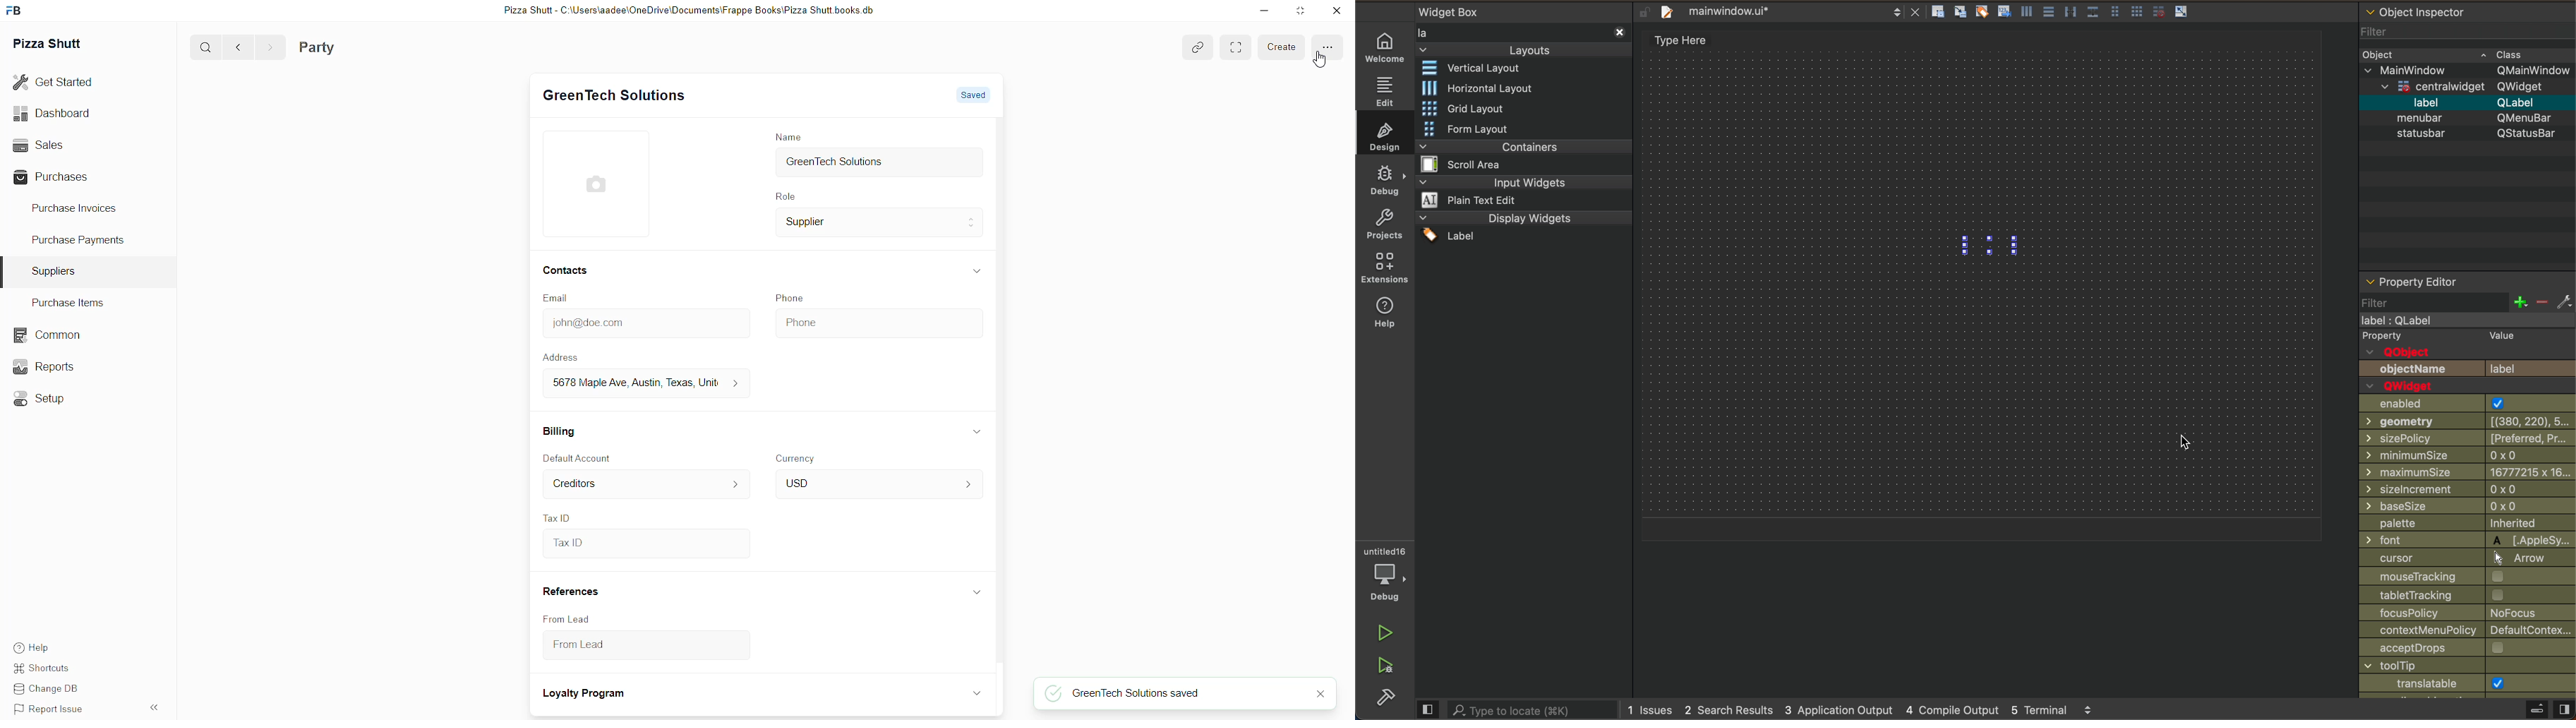  I want to click on usD , so click(877, 485).